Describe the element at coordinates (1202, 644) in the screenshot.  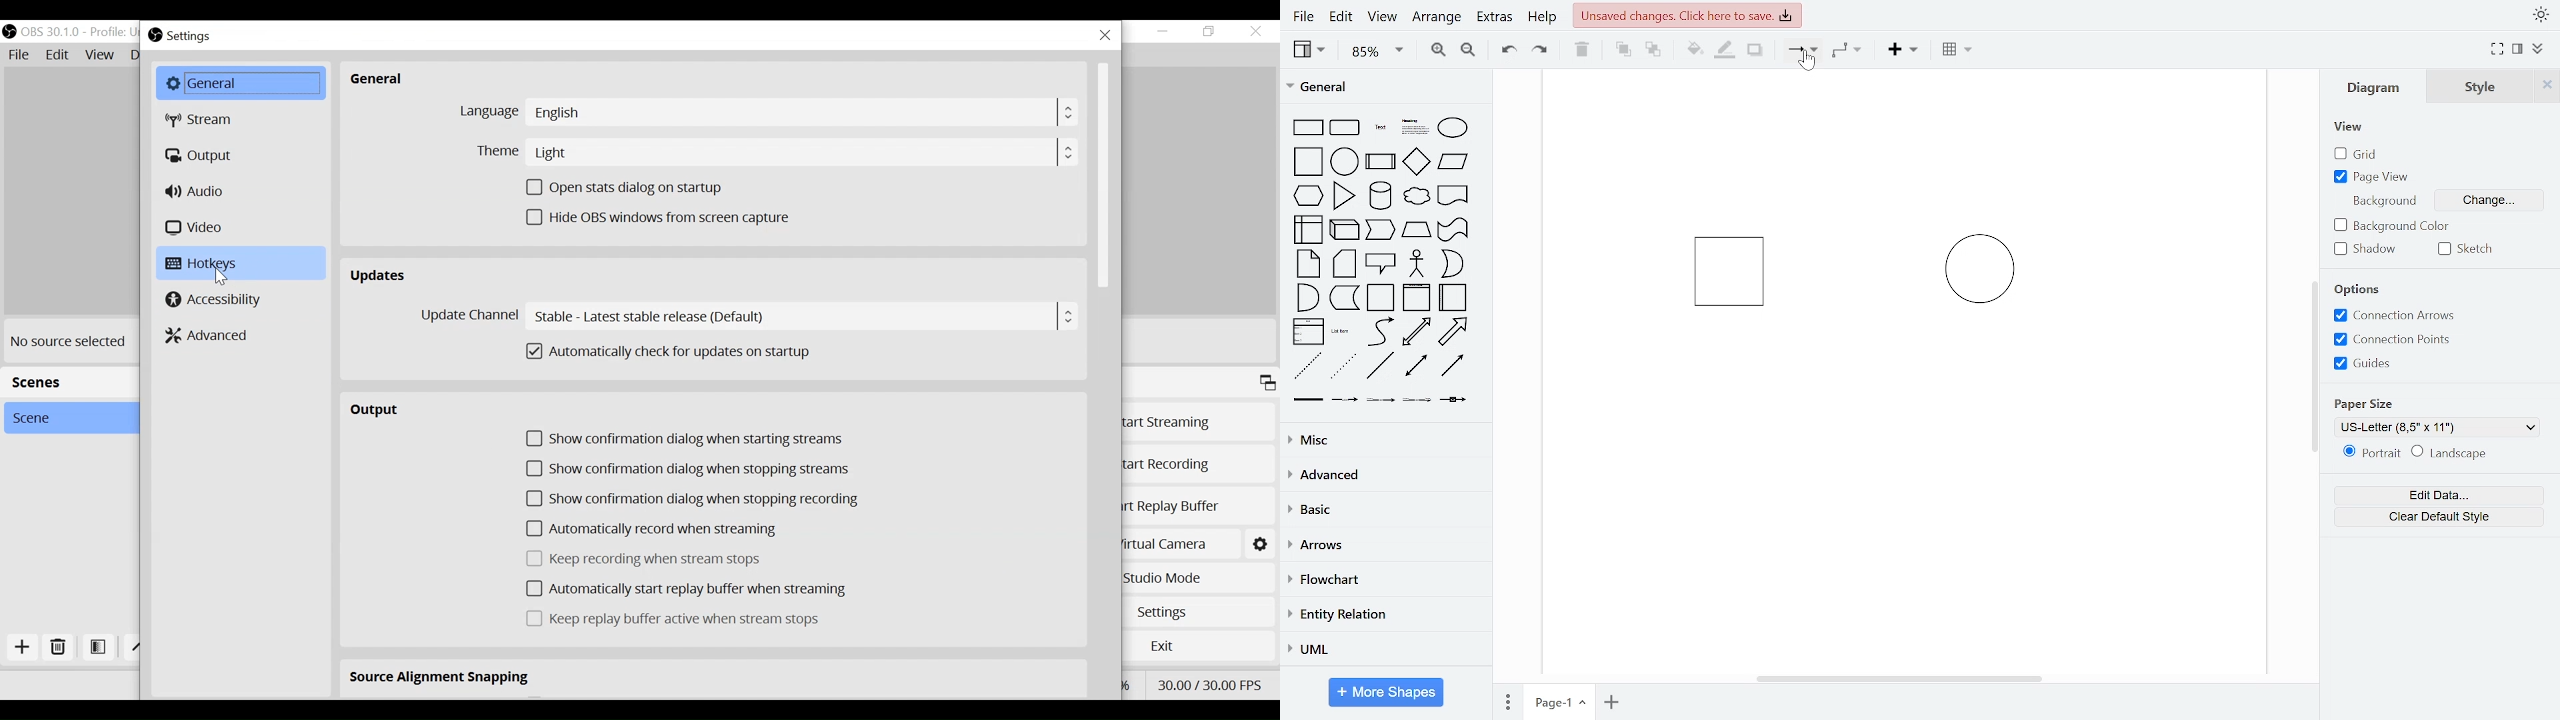
I see `Exit` at that location.